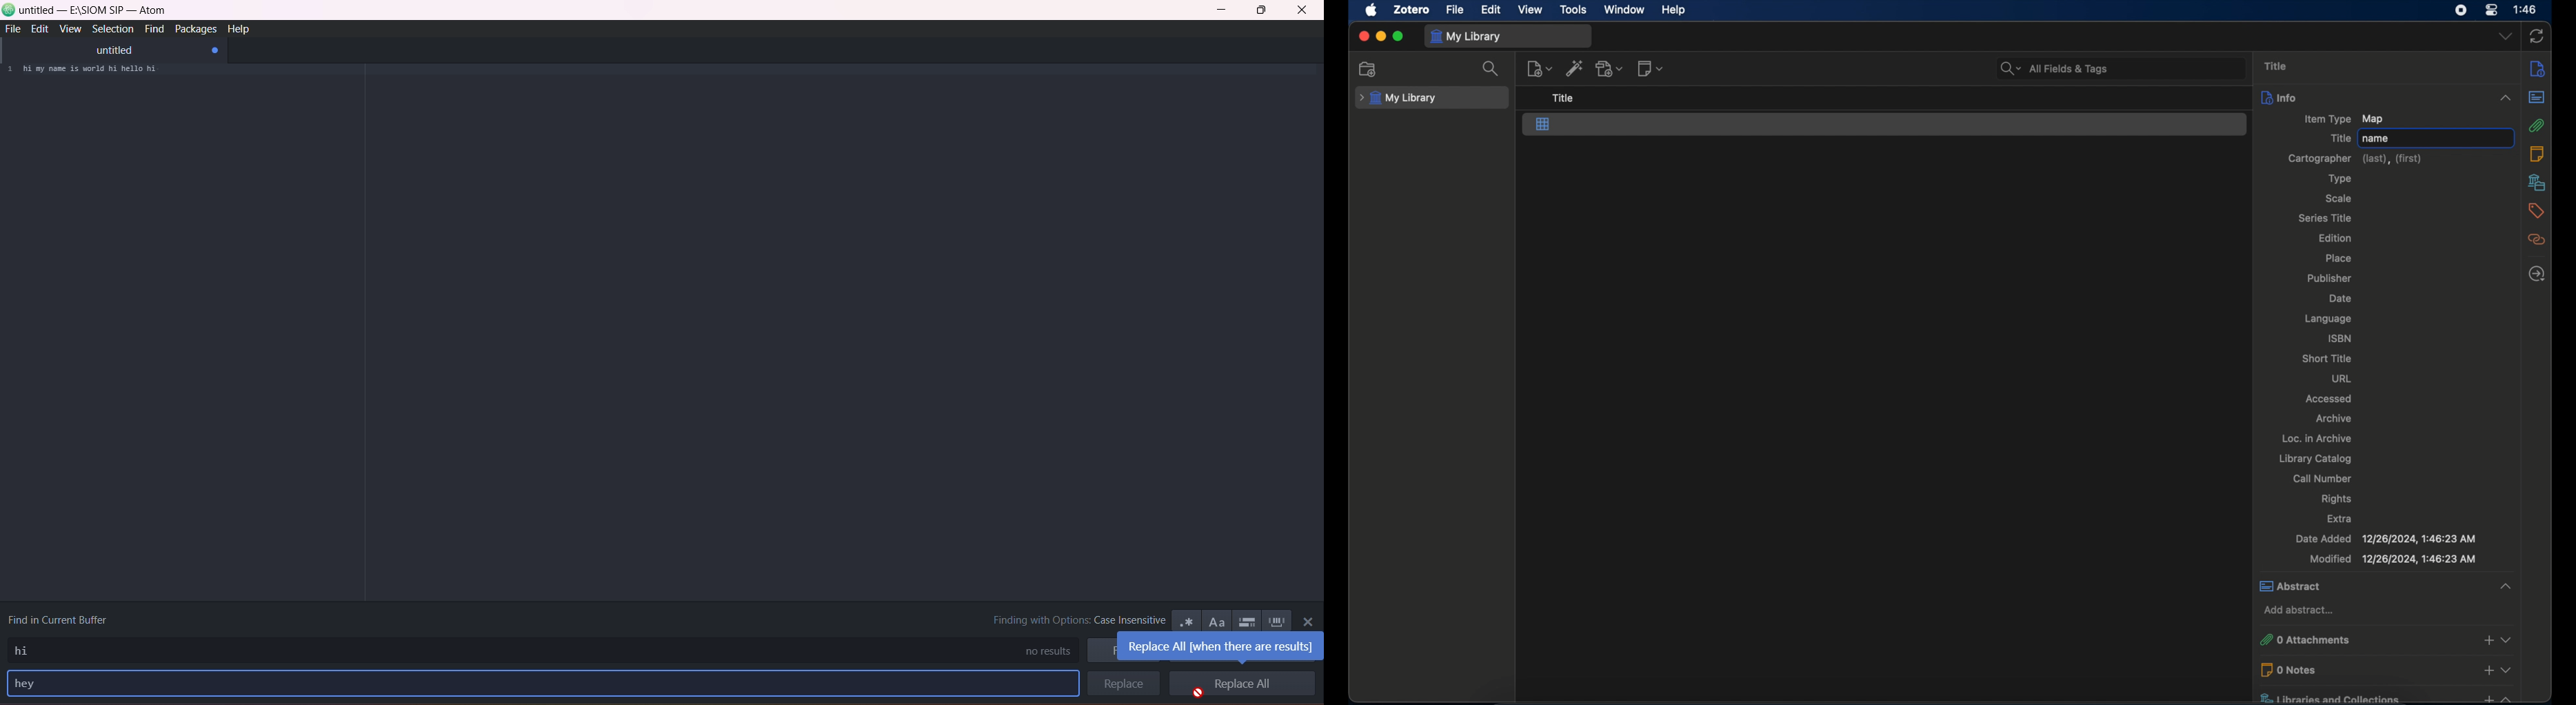 This screenshot has height=728, width=2576. I want to click on Cartographer, so click(2317, 157).